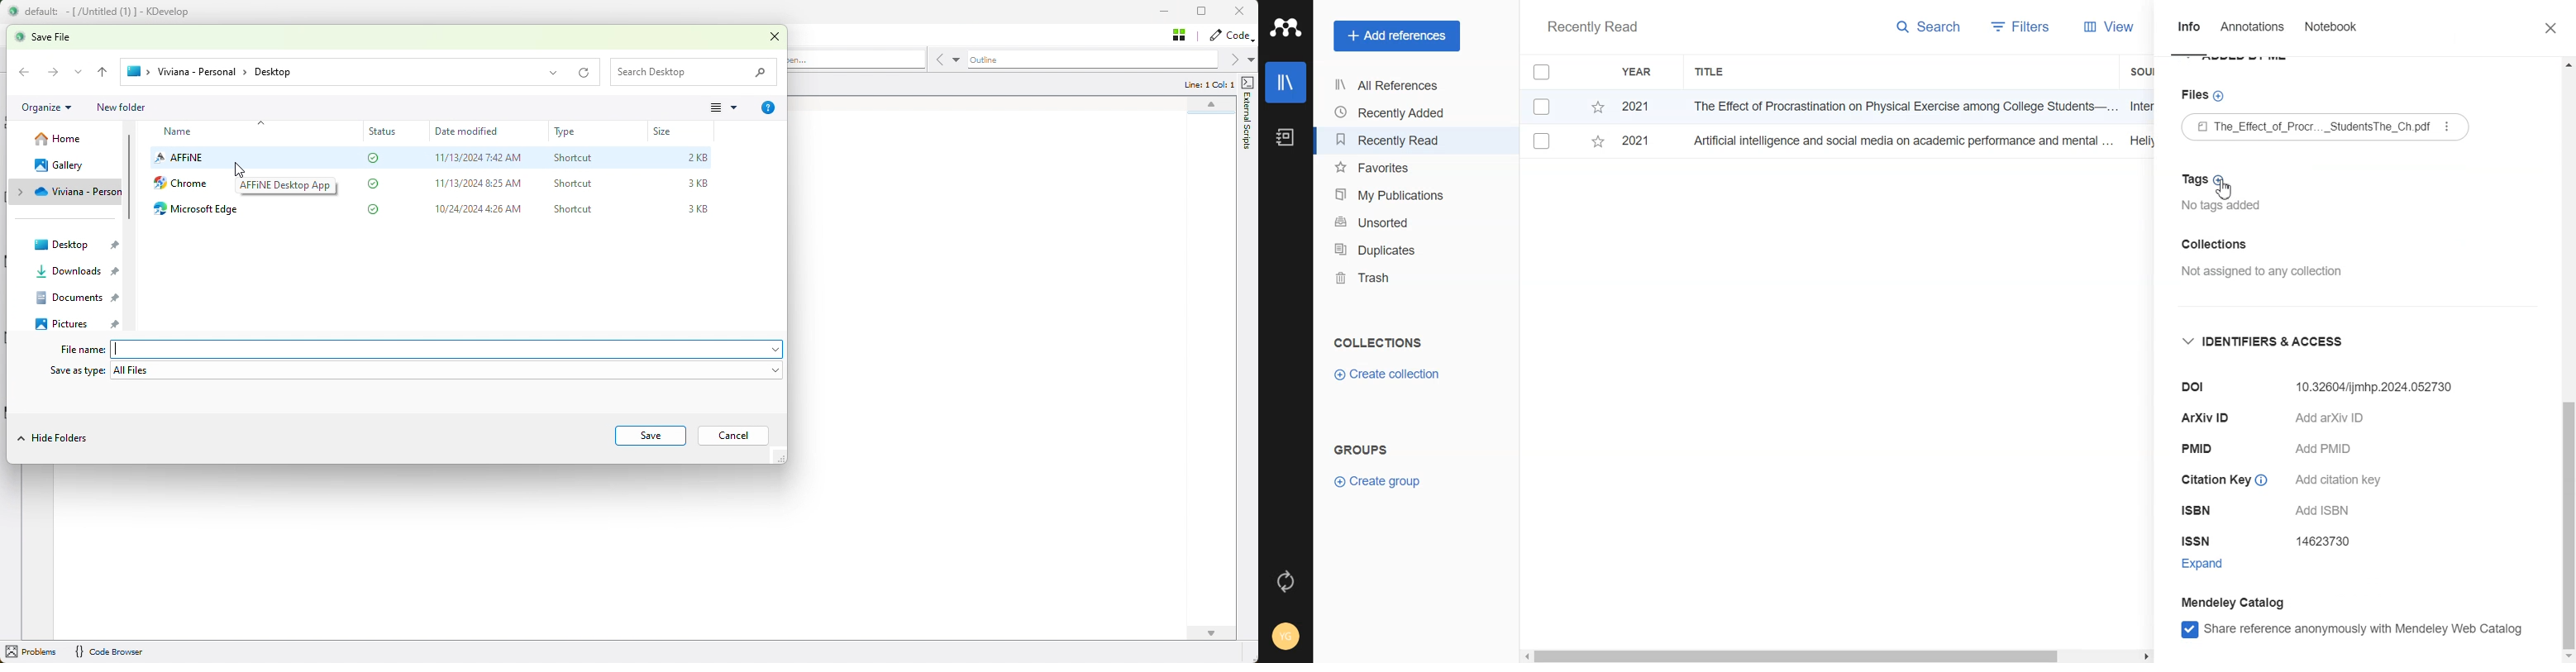  What do you see at coordinates (123, 107) in the screenshot?
I see `new folder` at bounding box center [123, 107].